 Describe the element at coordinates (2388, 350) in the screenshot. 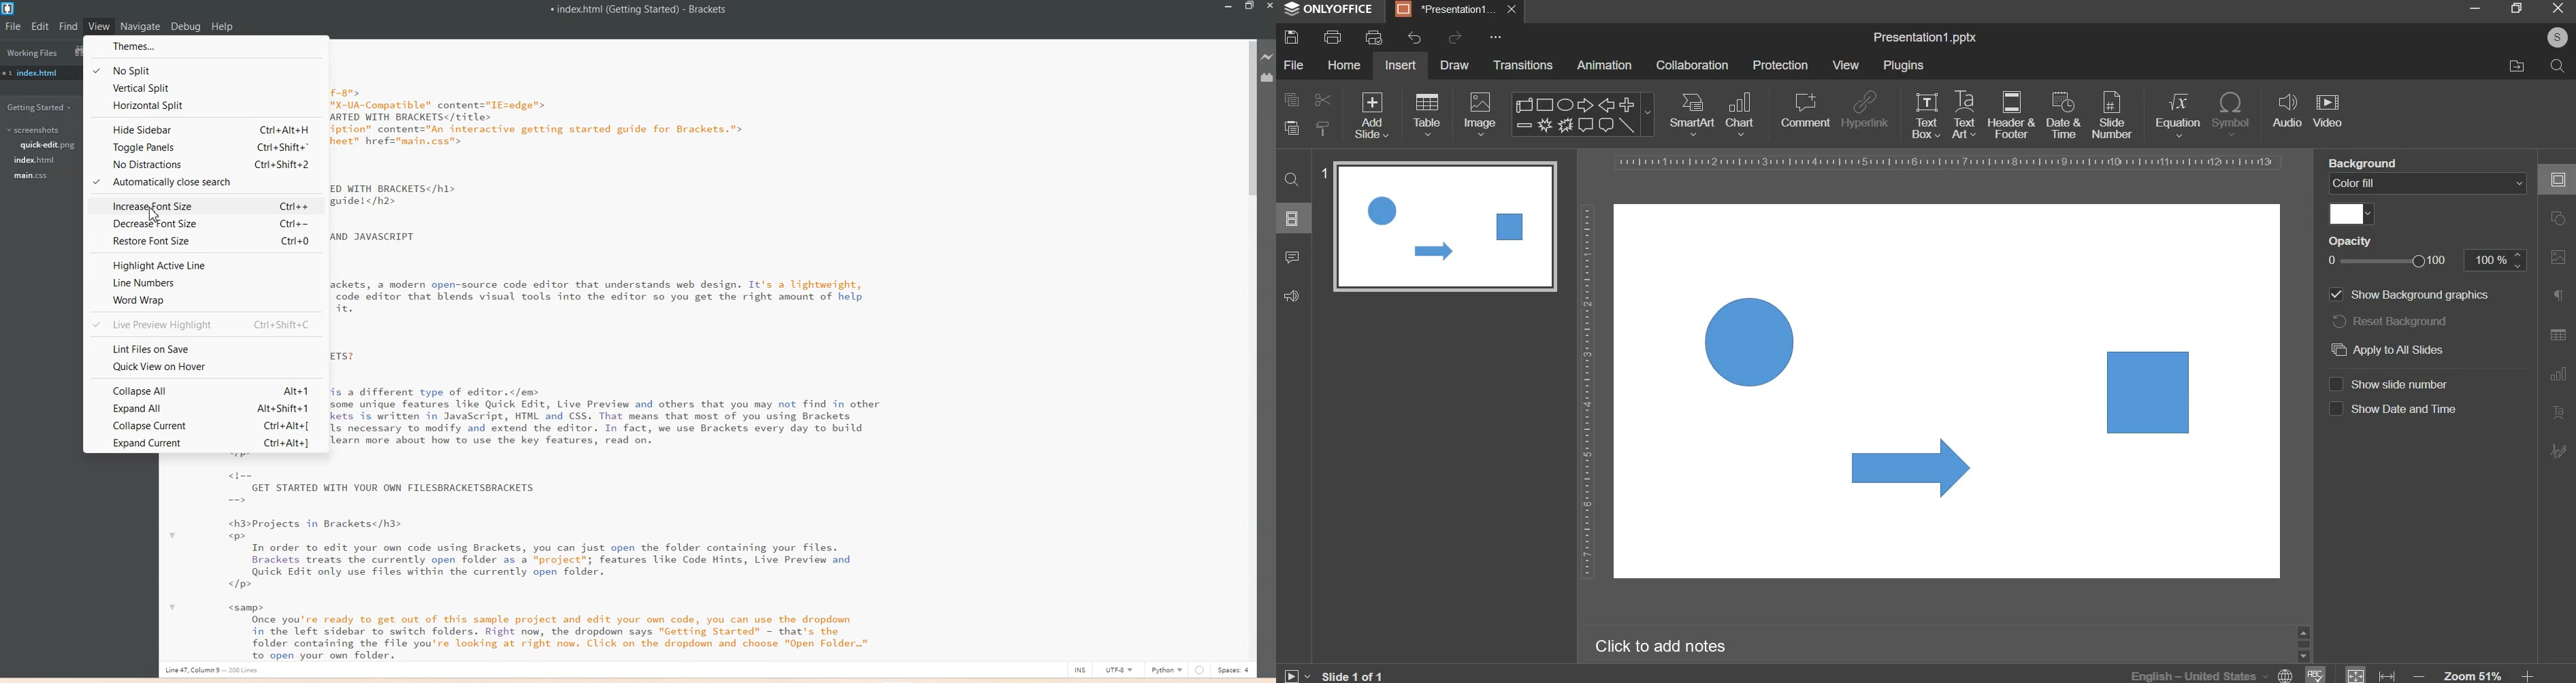

I see `apply to all slides` at that location.